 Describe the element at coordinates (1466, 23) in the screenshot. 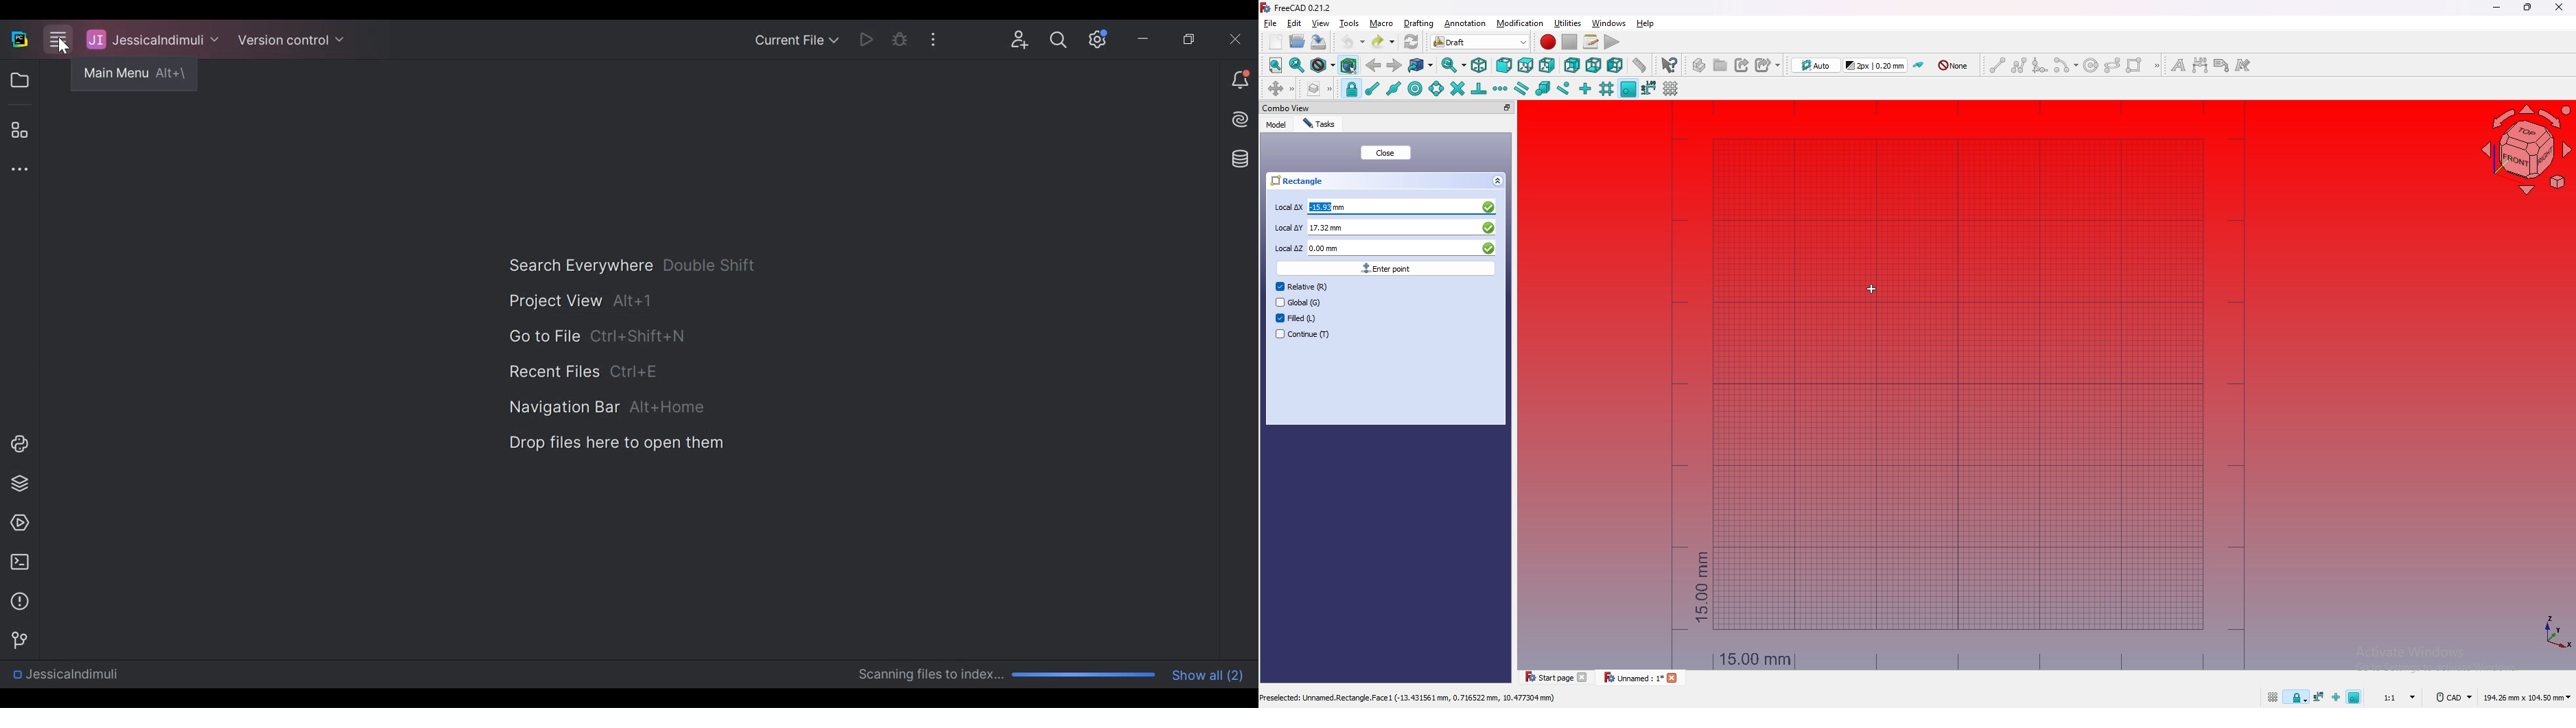

I see `annotation` at that location.